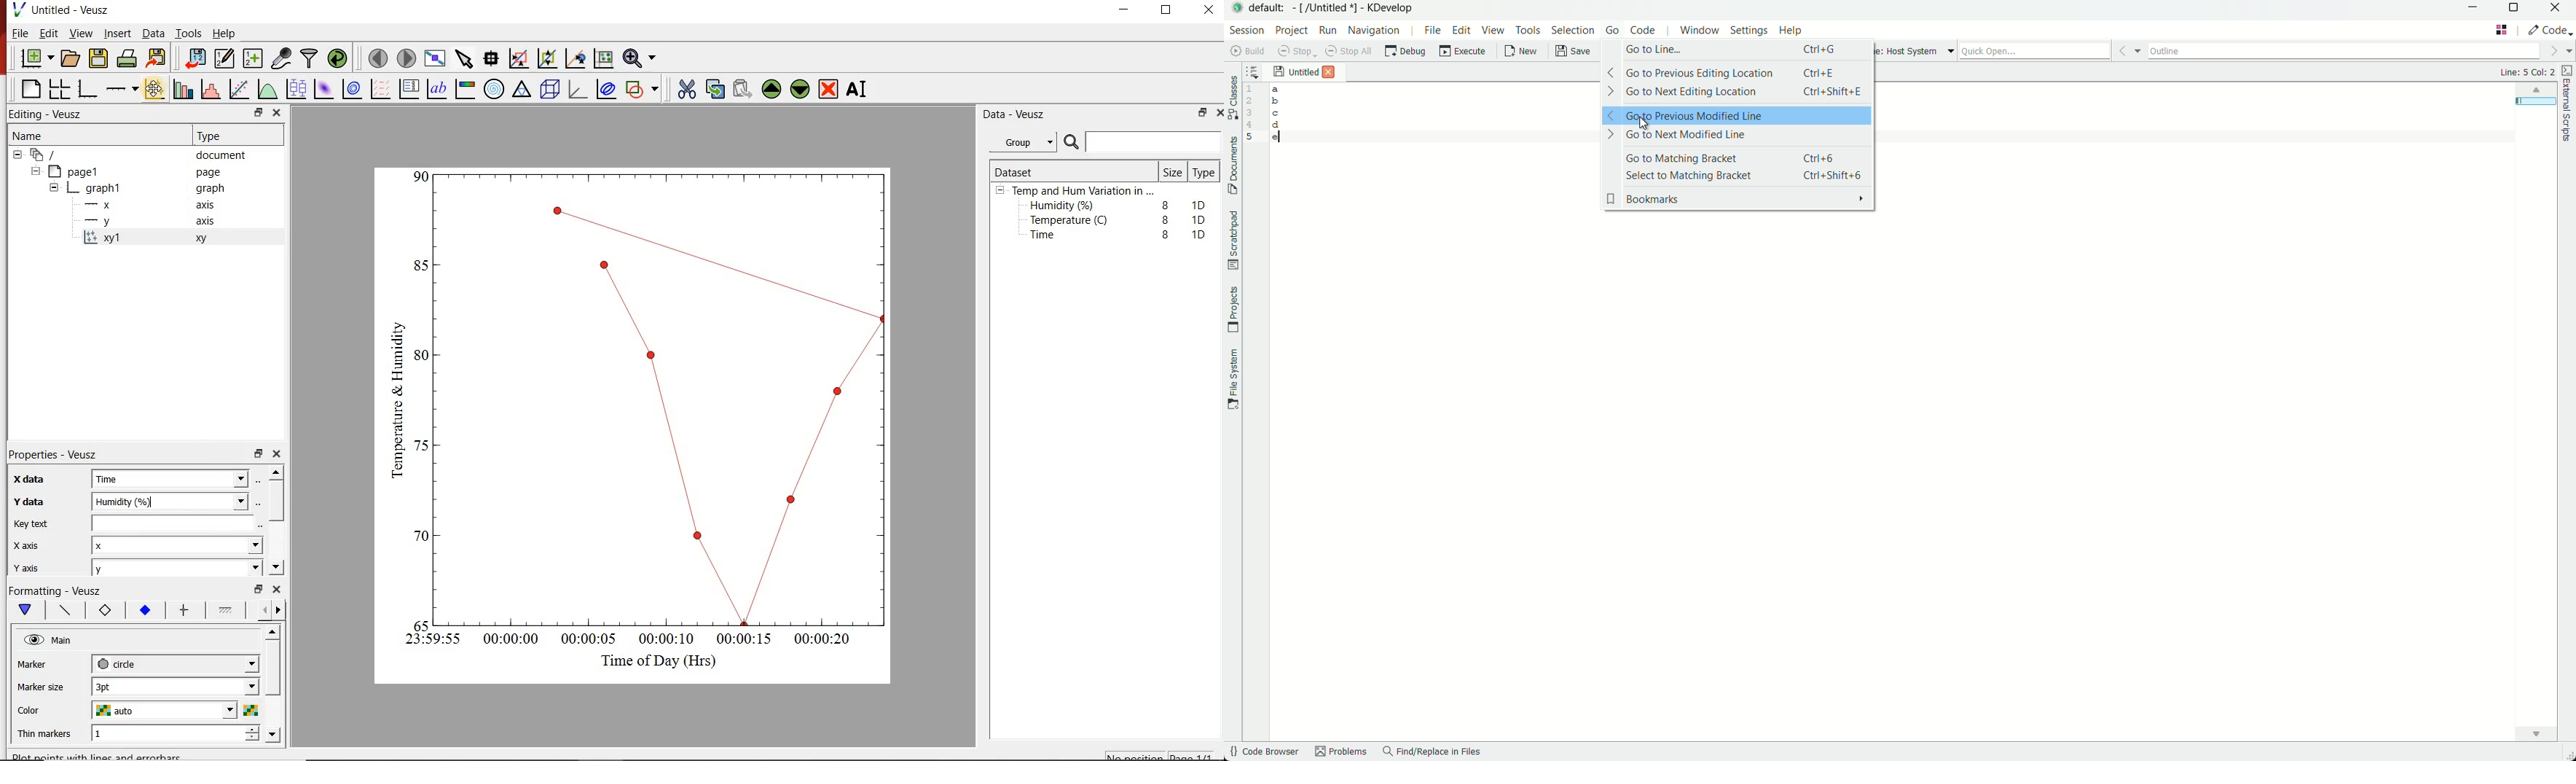 The width and height of the screenshot is (2576, 784). What do you see at coordinates (1017, 114) in the screenshot?
I see `Data - Veusz` at bounding box center [1017, 114].